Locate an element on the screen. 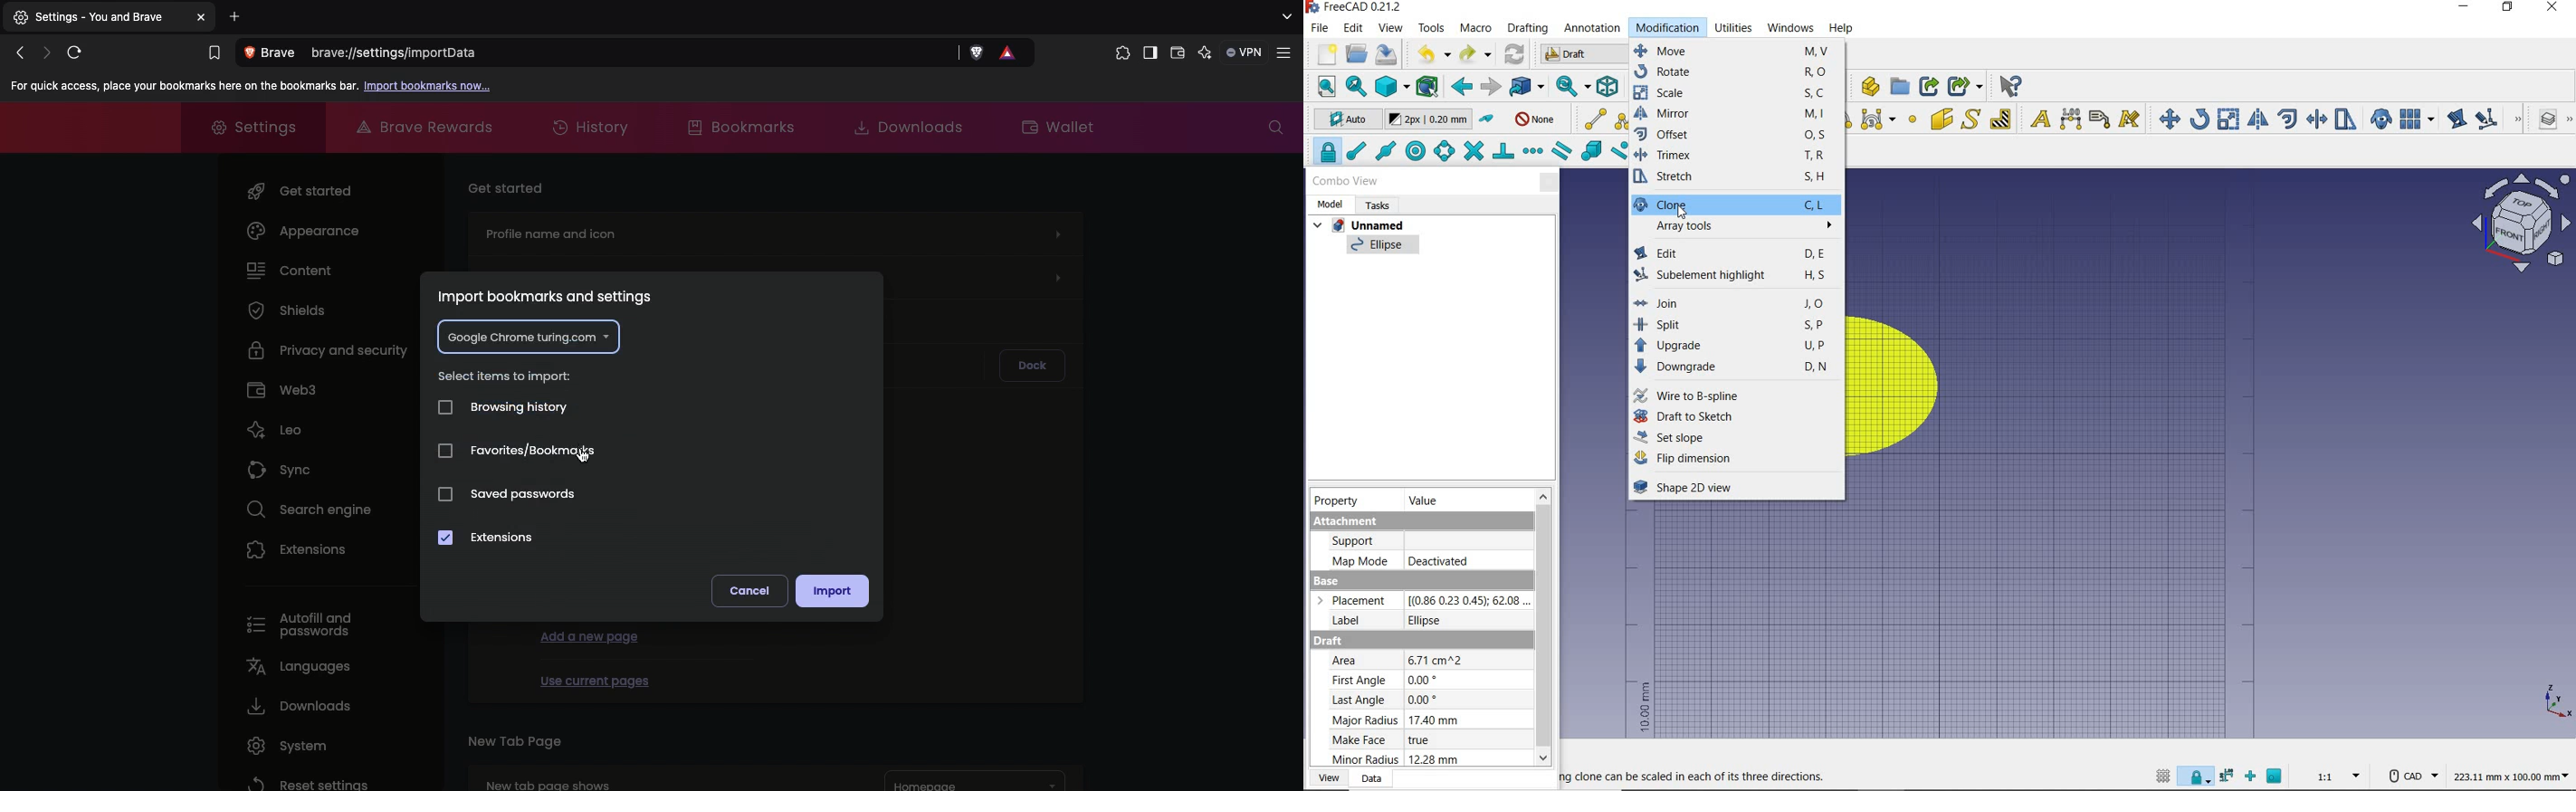 Image resolution: width=2576 pixels, height=812 pixels. rotate is located at coordinates (1738, 72).